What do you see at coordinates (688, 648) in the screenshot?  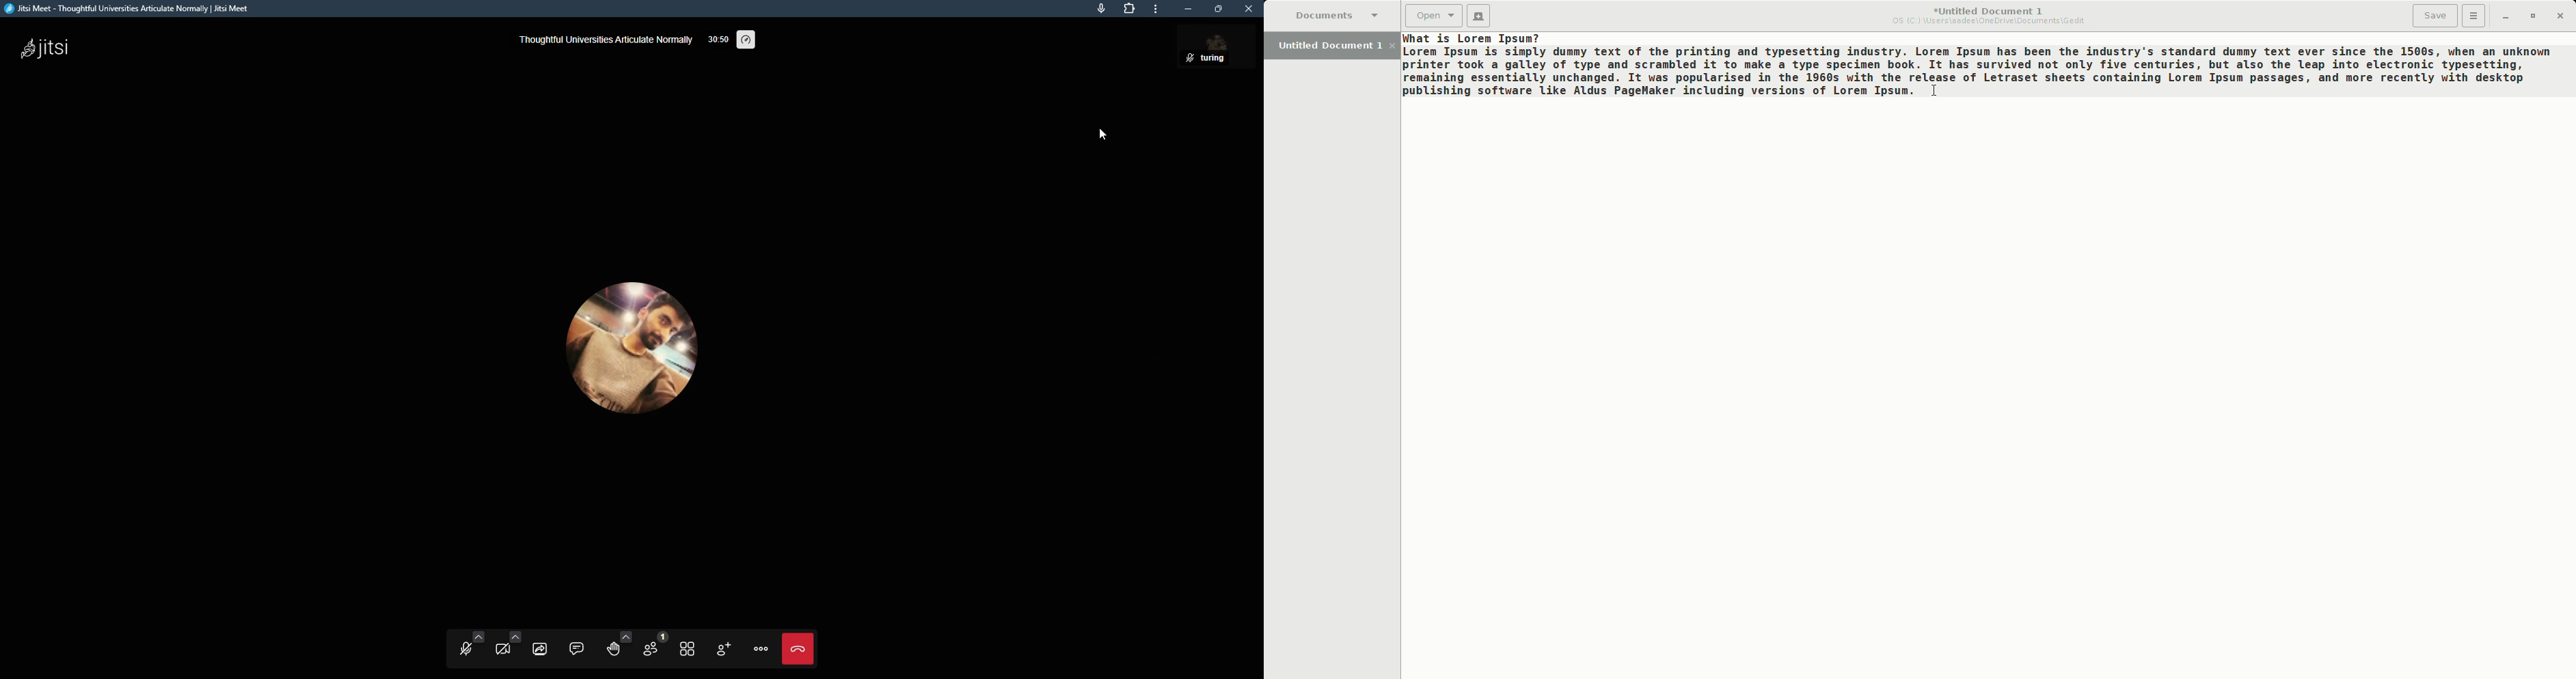 I see `toggle title view` at bounding box center [688, 648].